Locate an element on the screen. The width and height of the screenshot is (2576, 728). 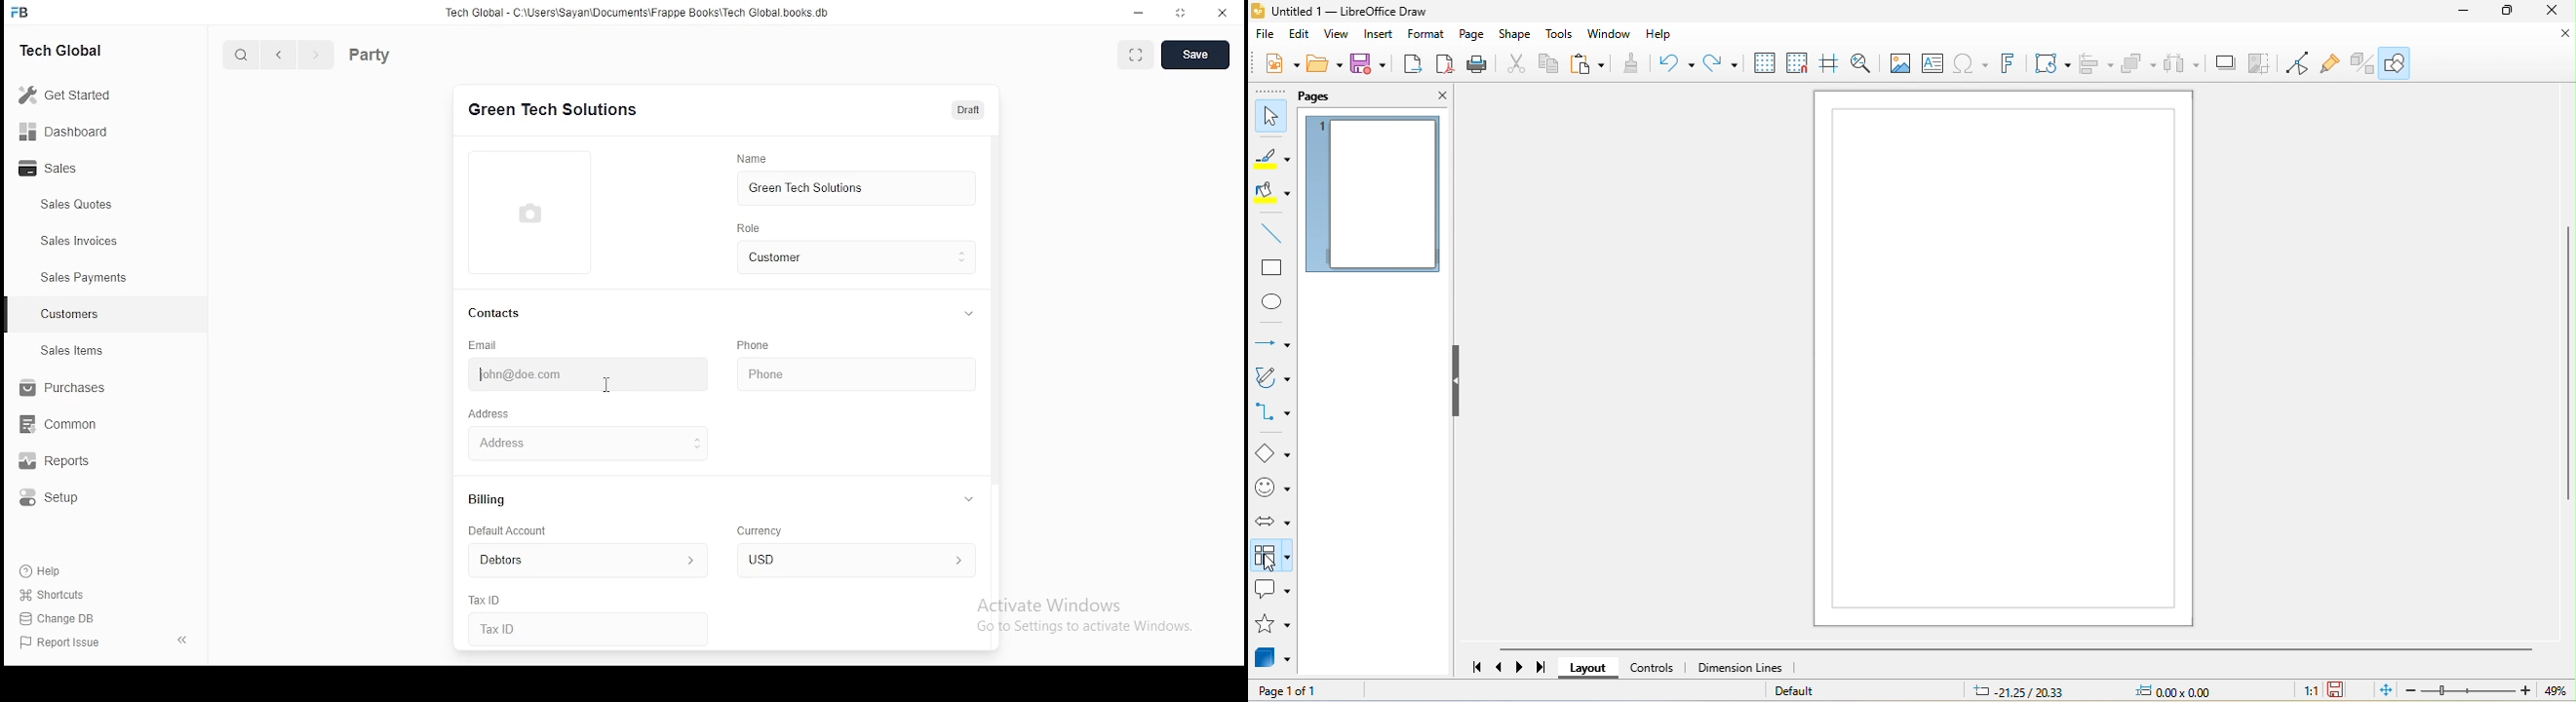
common is located at coordinates (58, 426).